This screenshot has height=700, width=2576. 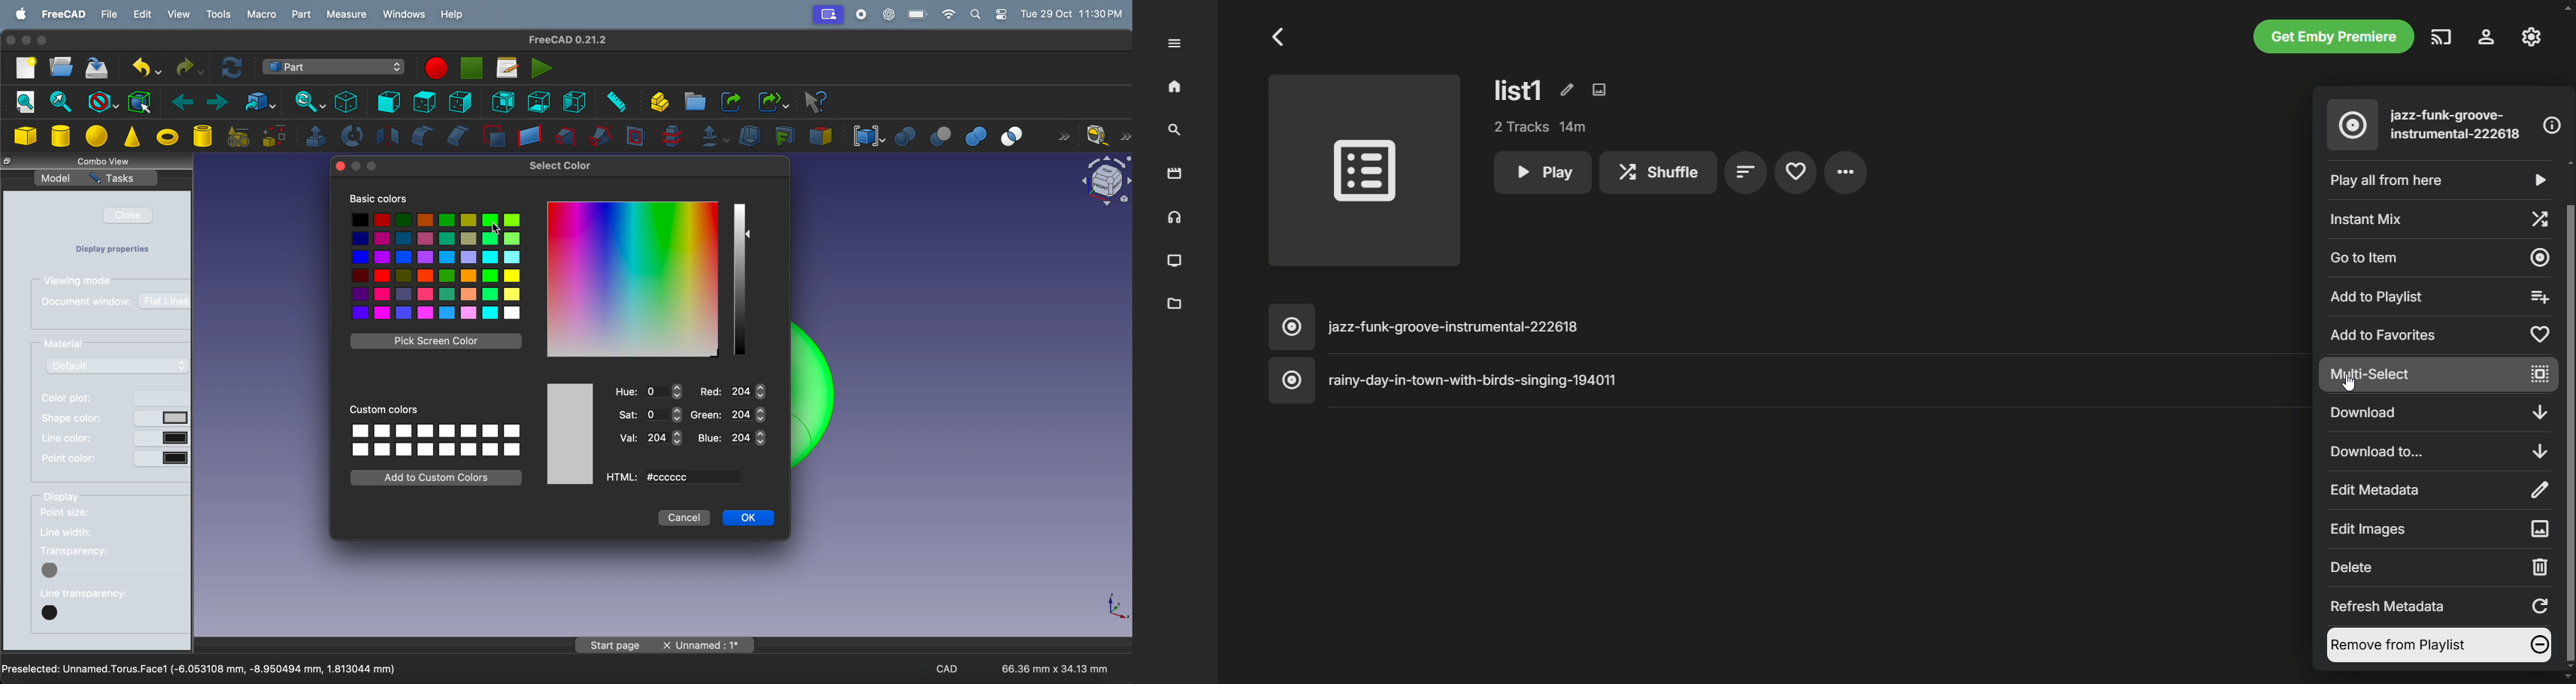 What do you see at coordinates (862, 13) in the screenshot?
I see `record` at bounding box center [862, 13].